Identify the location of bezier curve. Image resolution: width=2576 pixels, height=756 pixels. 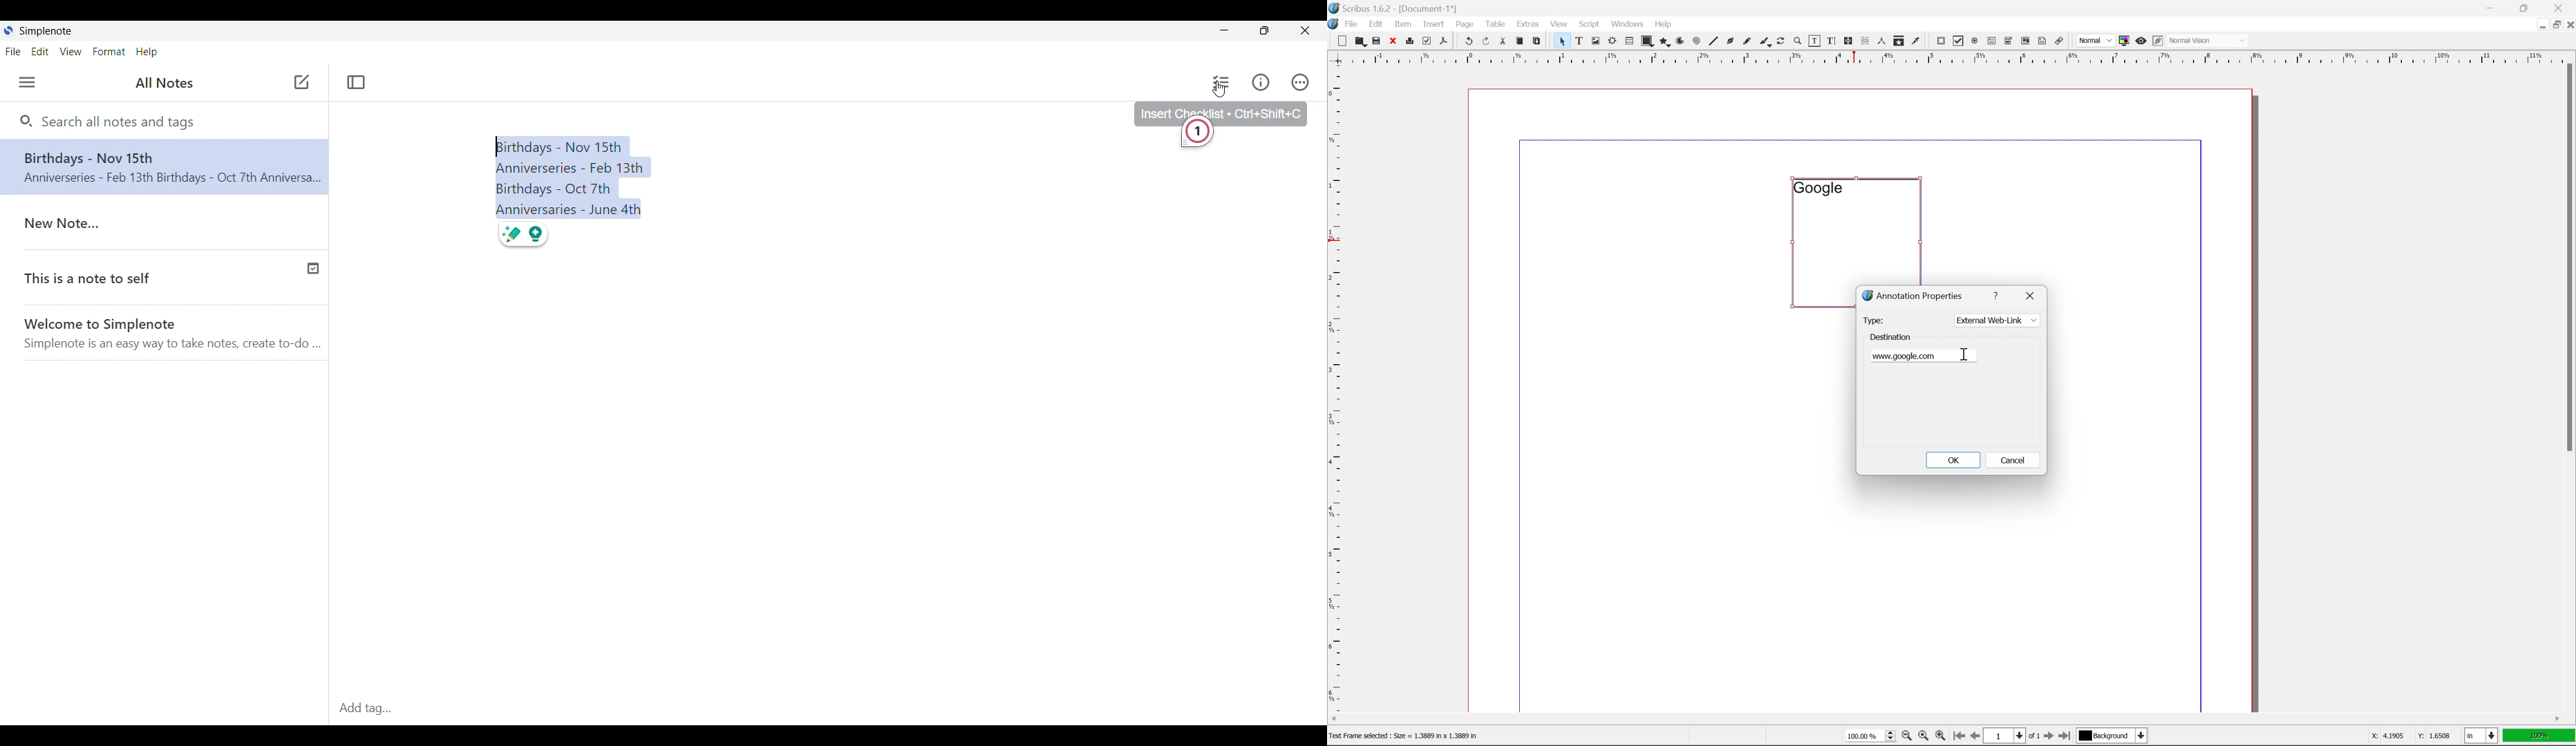
(1730, 41).